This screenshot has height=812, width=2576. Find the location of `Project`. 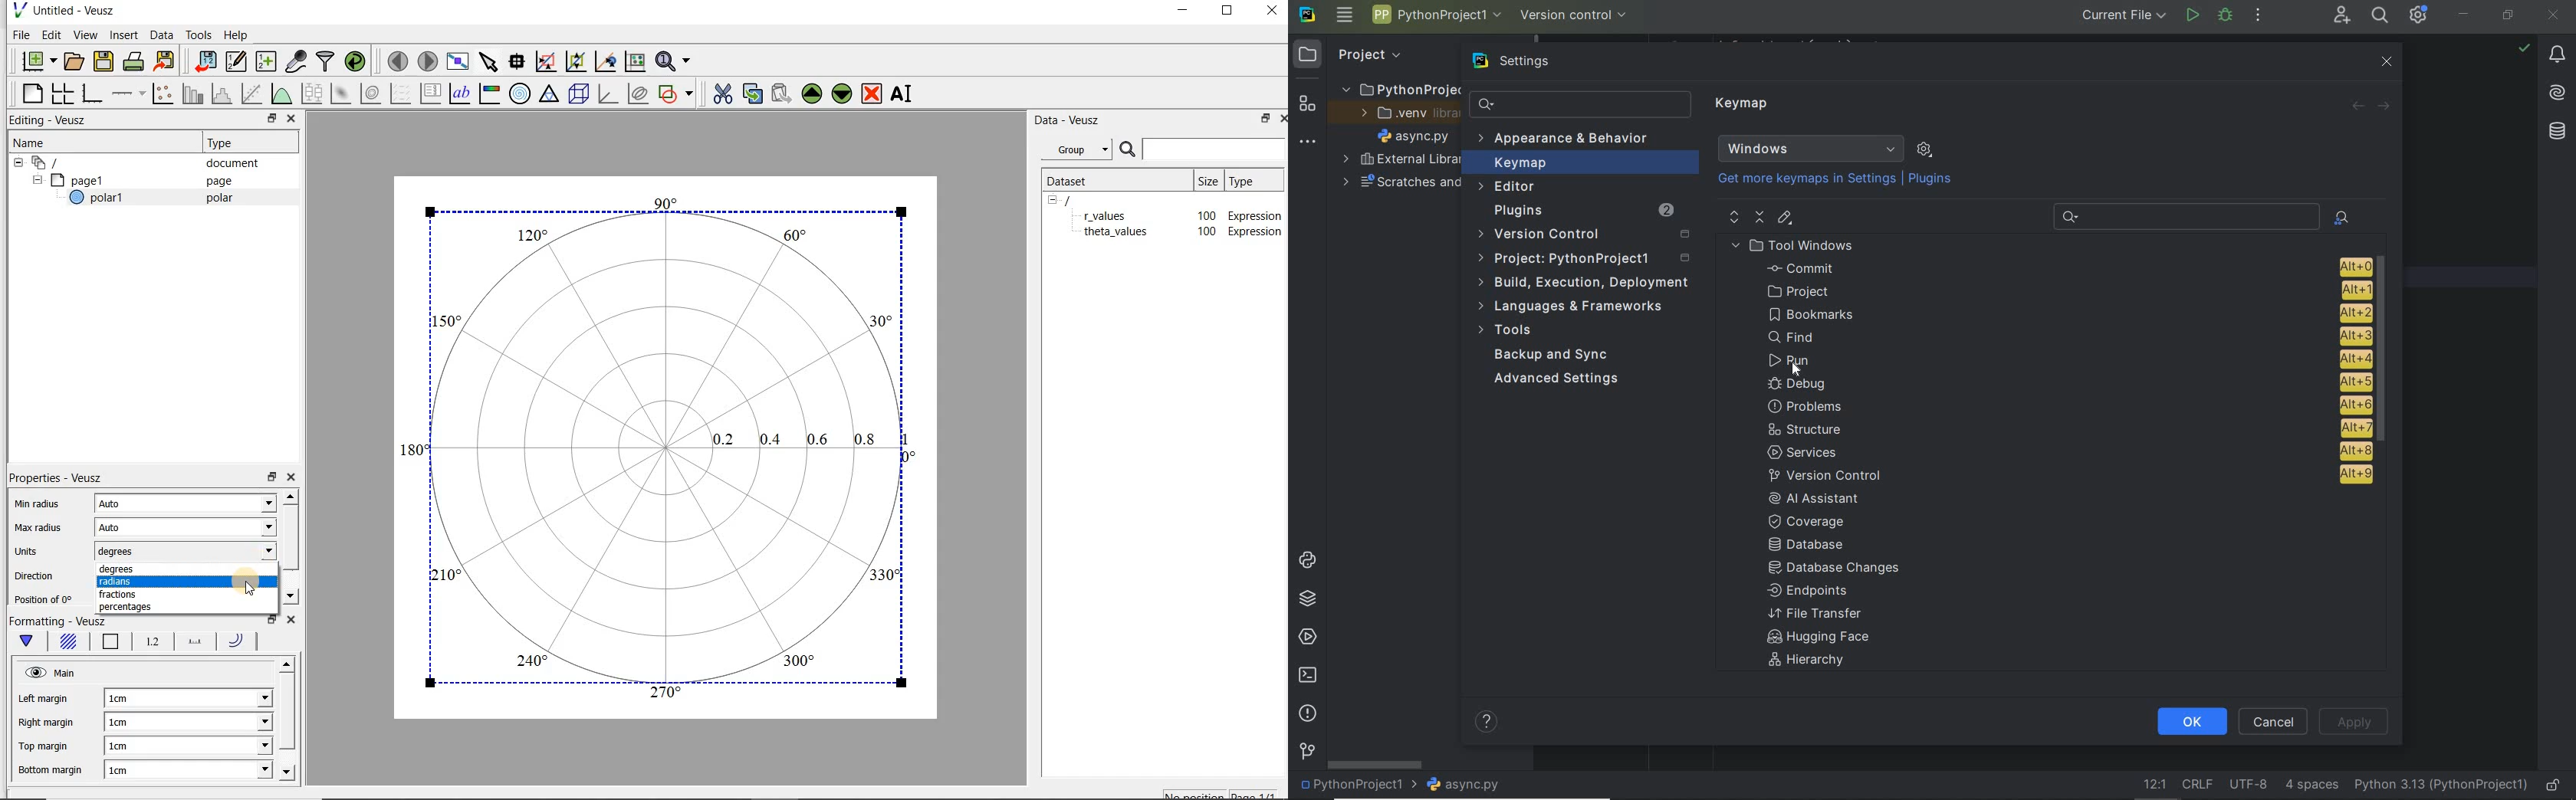

Project is located at coordinates (1354, 54).